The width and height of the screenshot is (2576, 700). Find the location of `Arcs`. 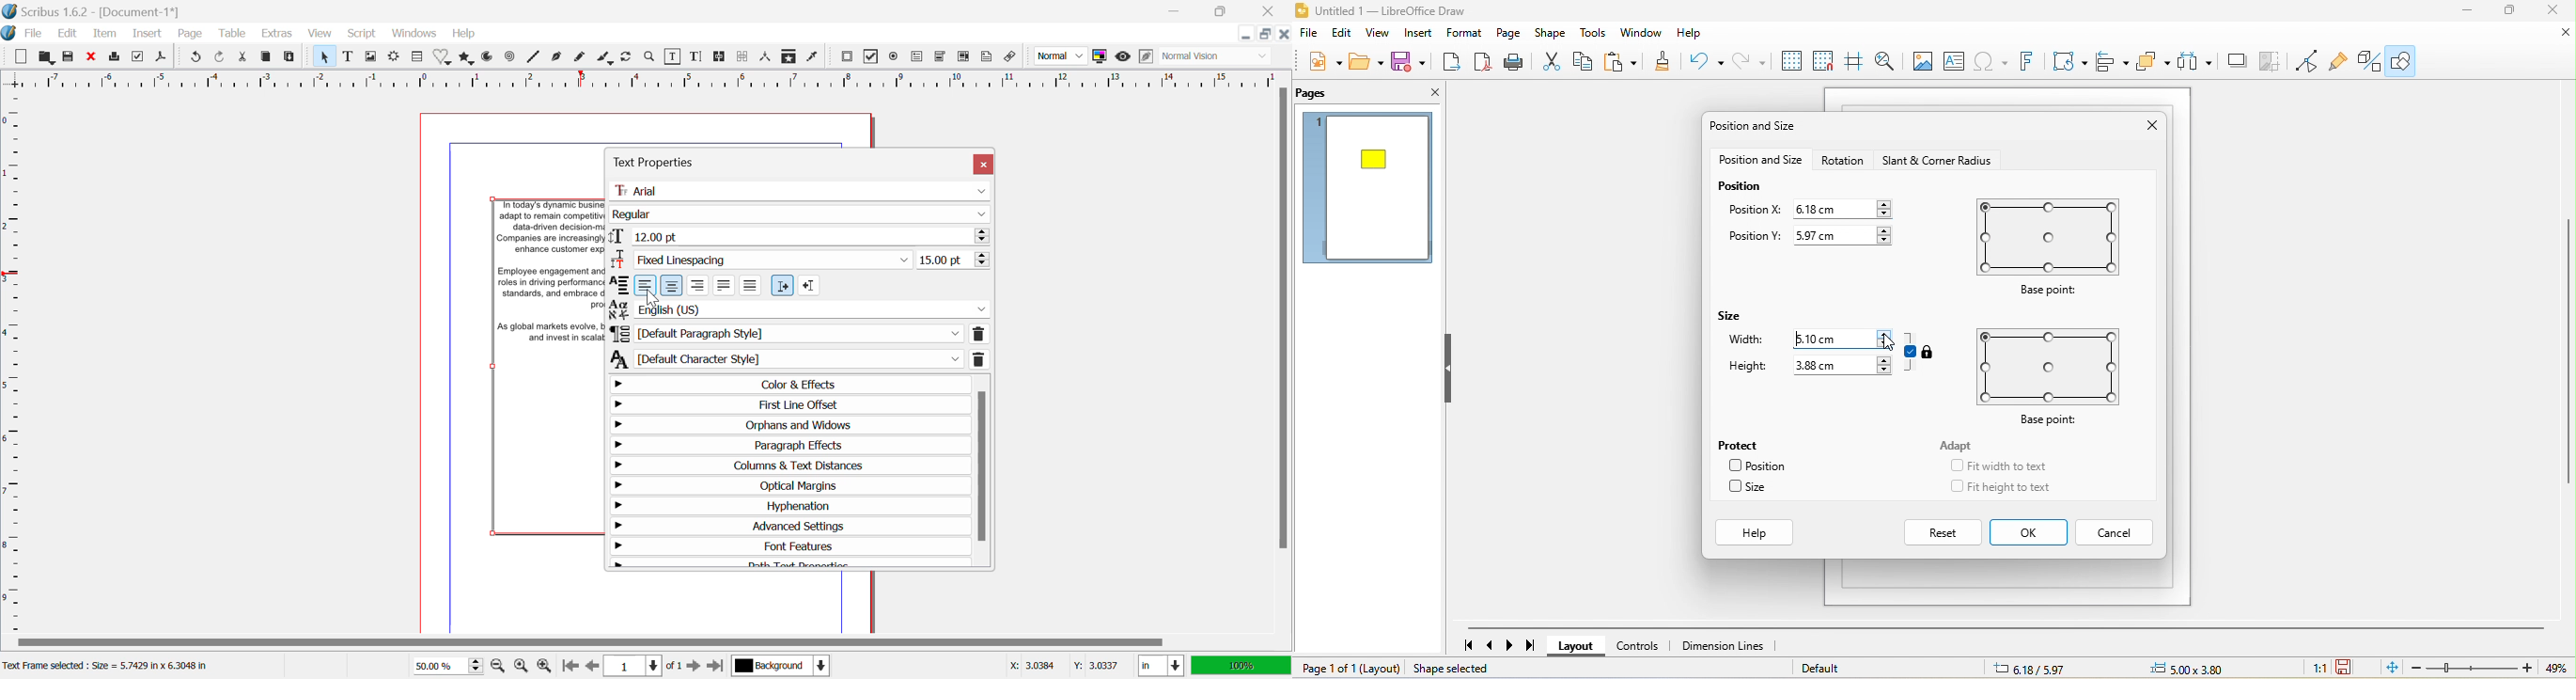

Arcs is located at coordinates (489, 57).